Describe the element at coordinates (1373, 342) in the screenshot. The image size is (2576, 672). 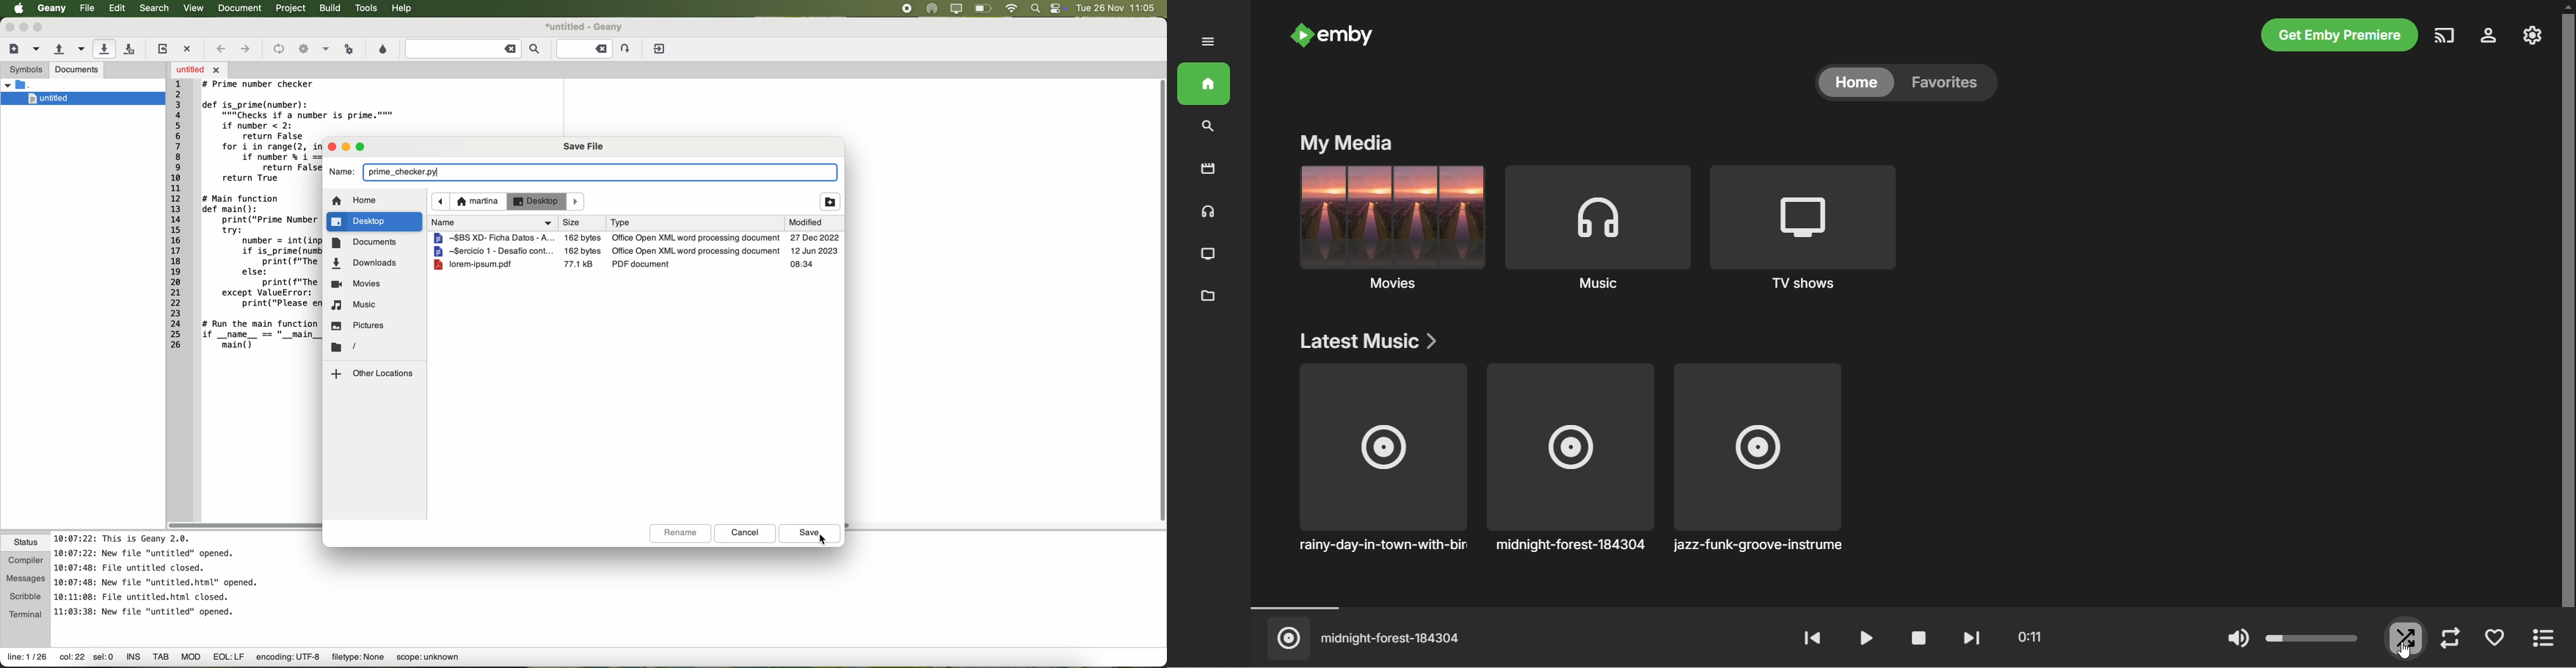
I see `latest music` at that location.